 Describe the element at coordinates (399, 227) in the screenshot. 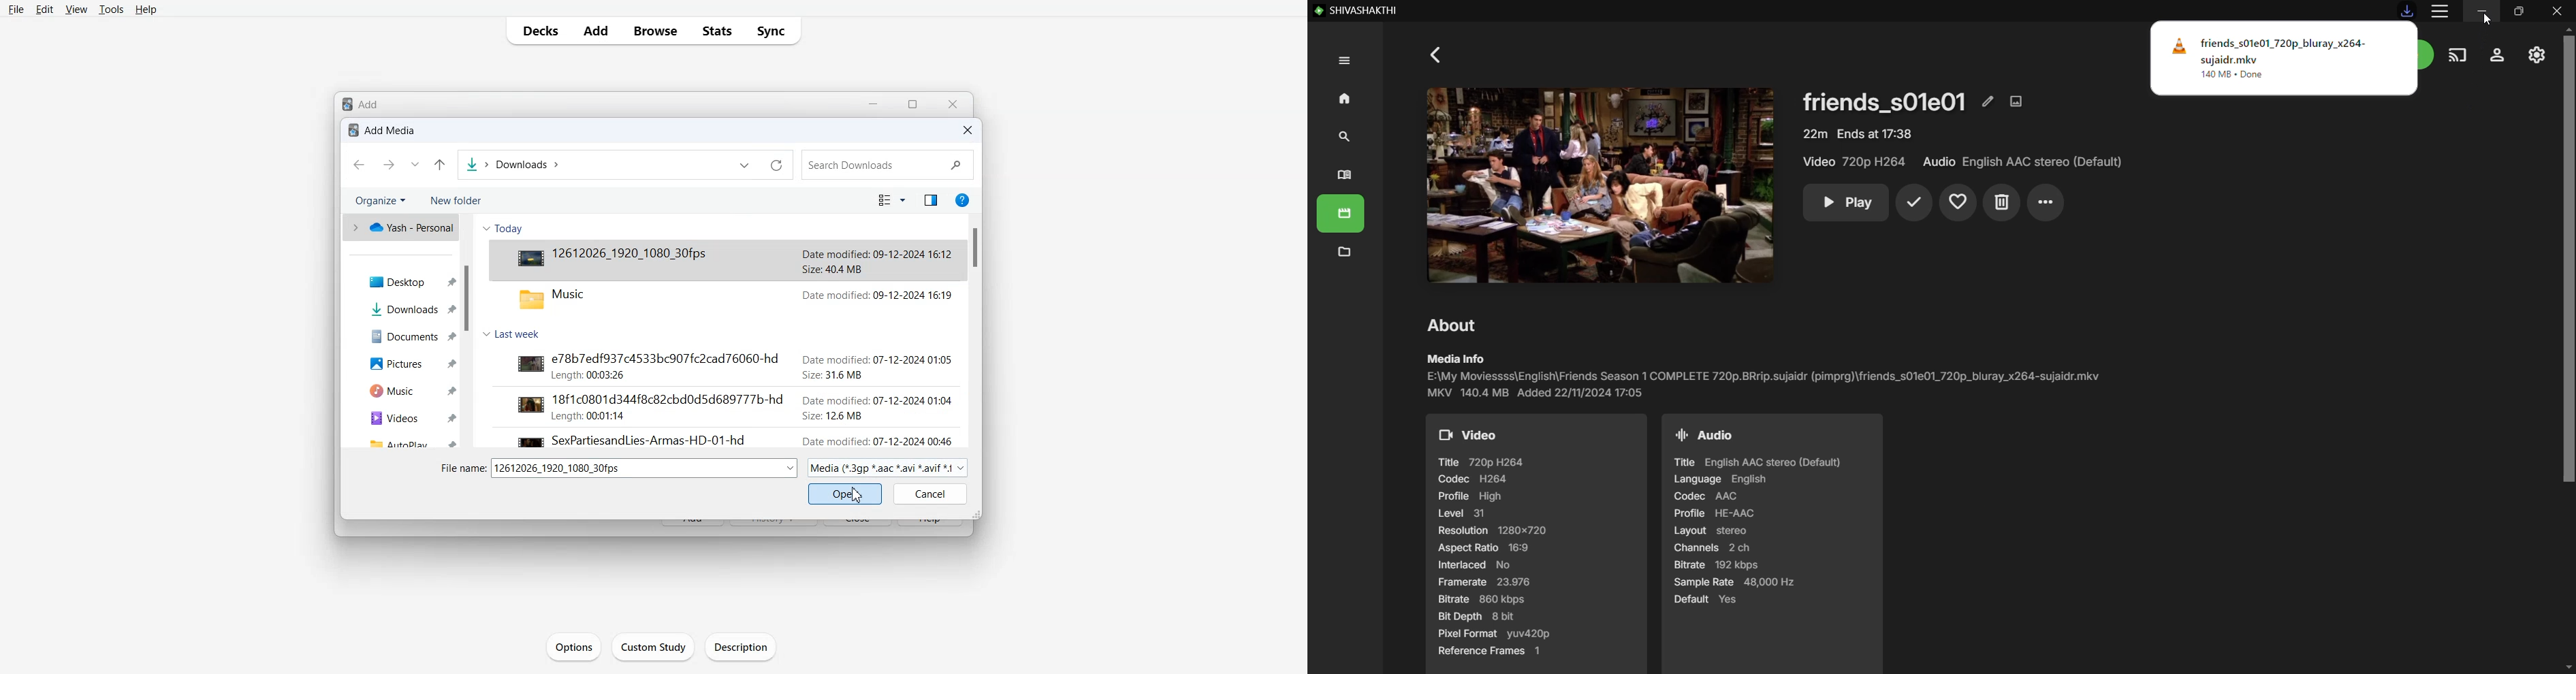

I see `One drive` at that location.